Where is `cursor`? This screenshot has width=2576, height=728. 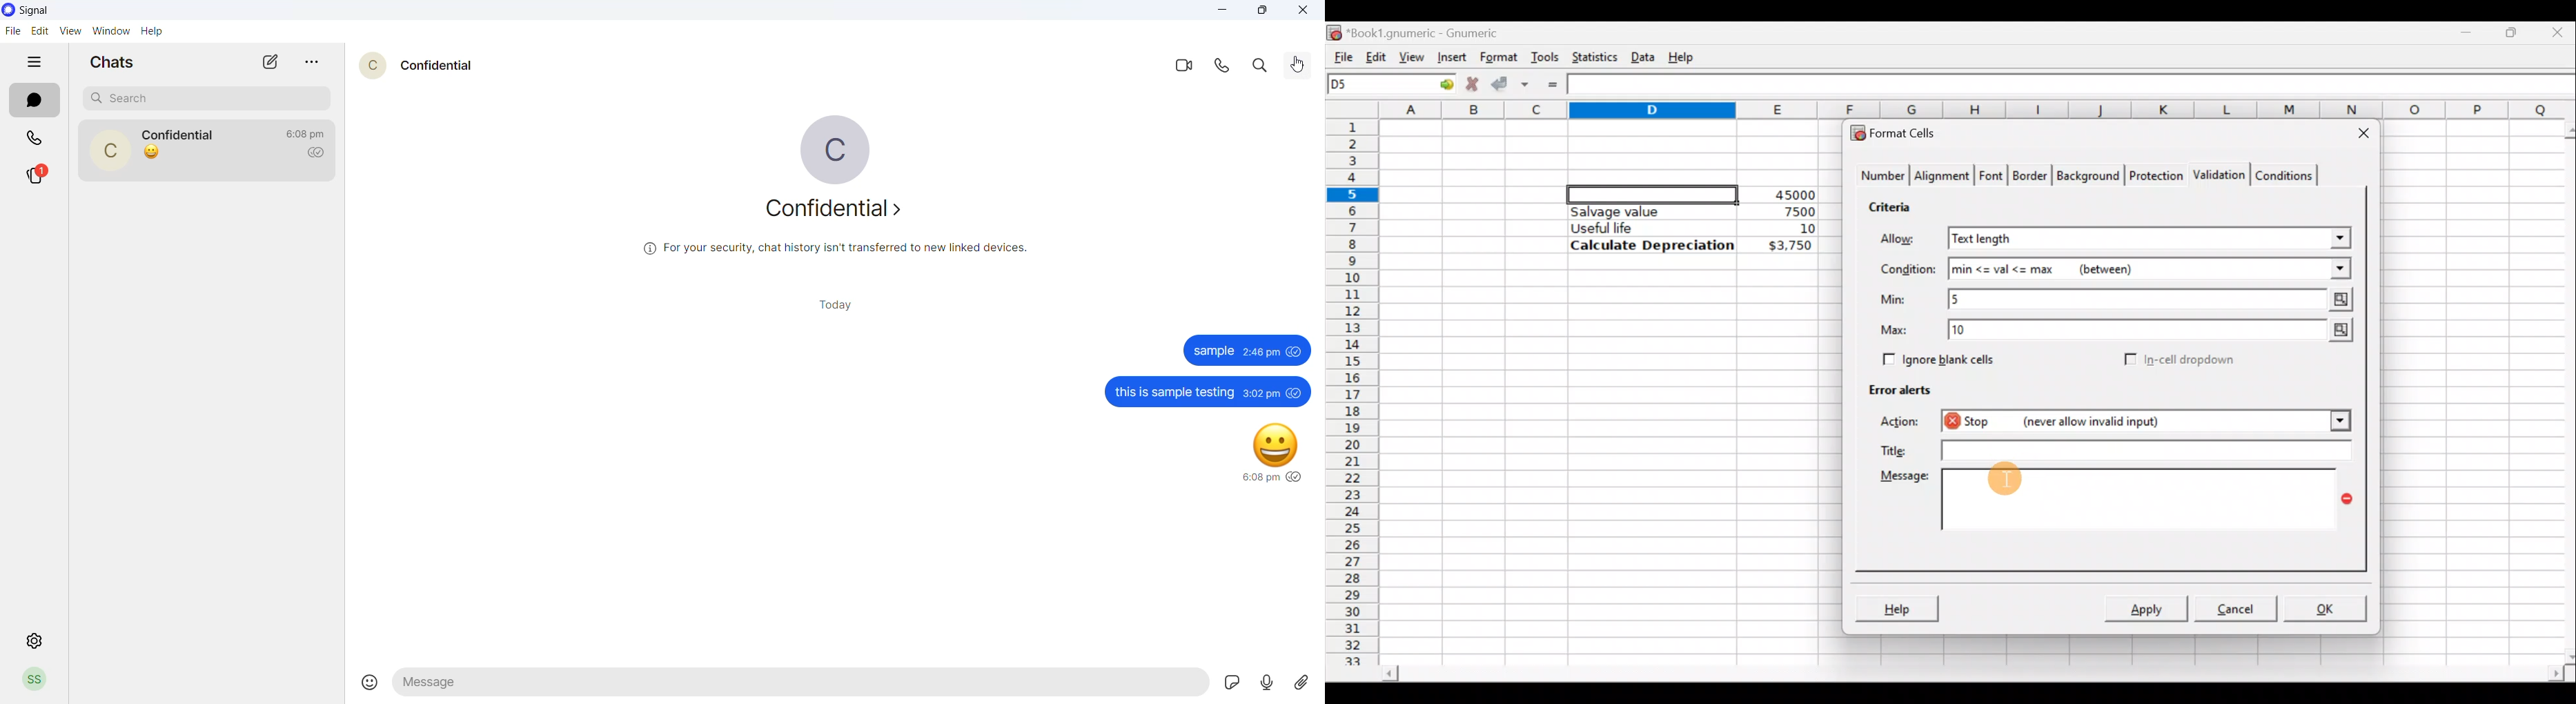 cursor is located at coordinates (201, 159).